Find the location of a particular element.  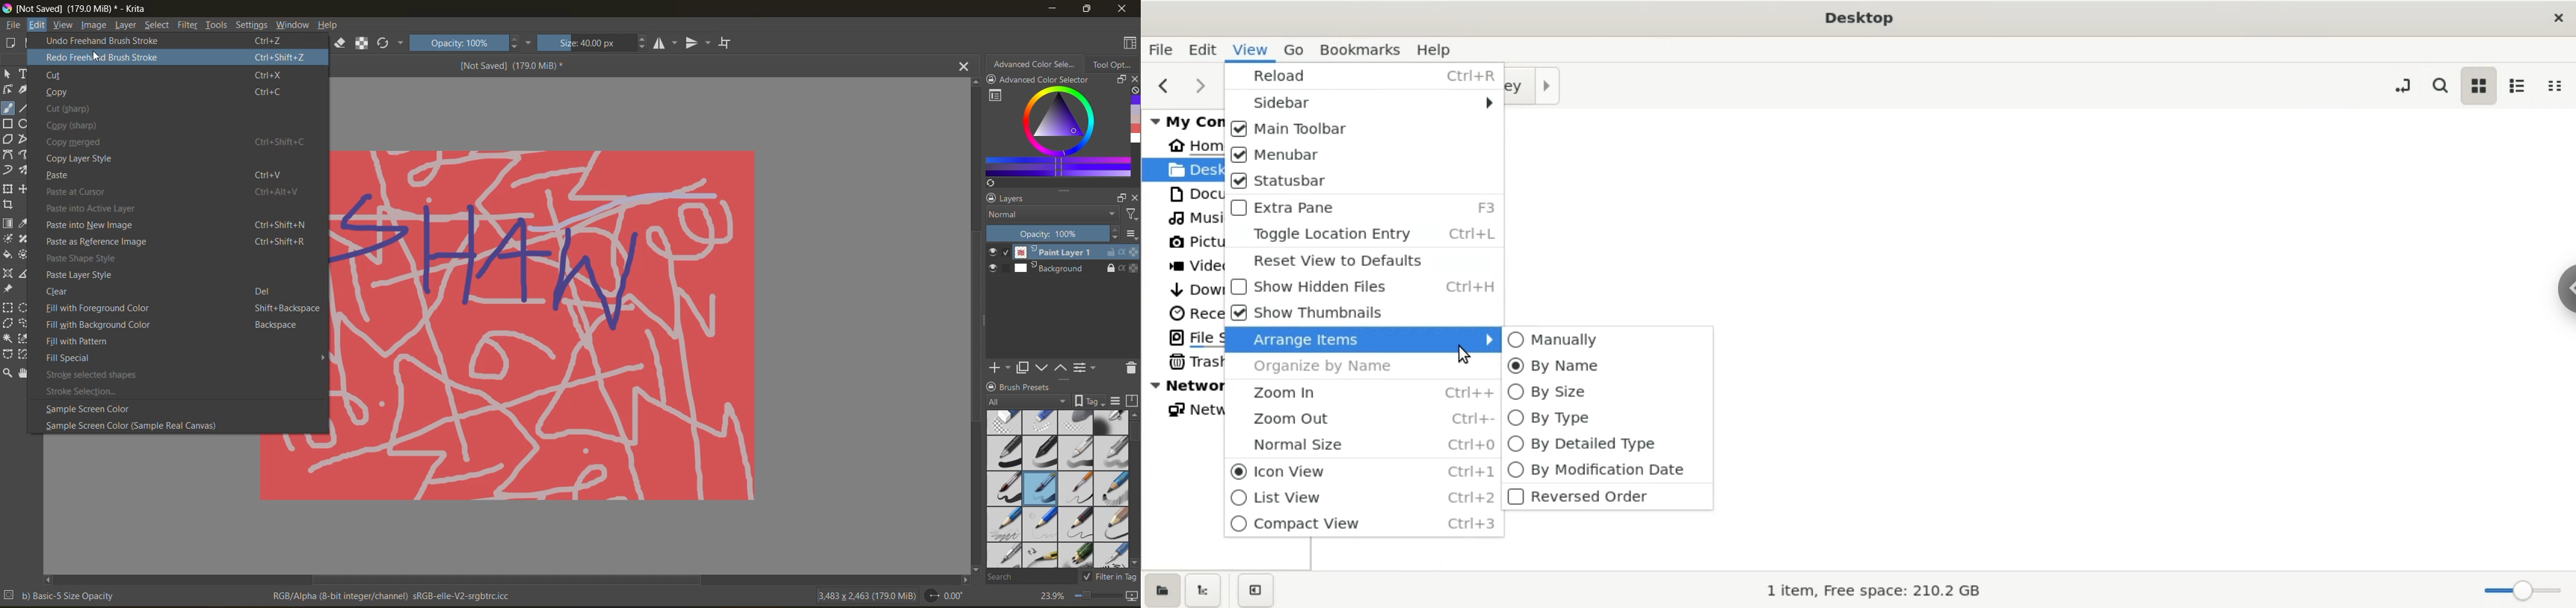

duplicate  is located at coordinates (1023, 368).